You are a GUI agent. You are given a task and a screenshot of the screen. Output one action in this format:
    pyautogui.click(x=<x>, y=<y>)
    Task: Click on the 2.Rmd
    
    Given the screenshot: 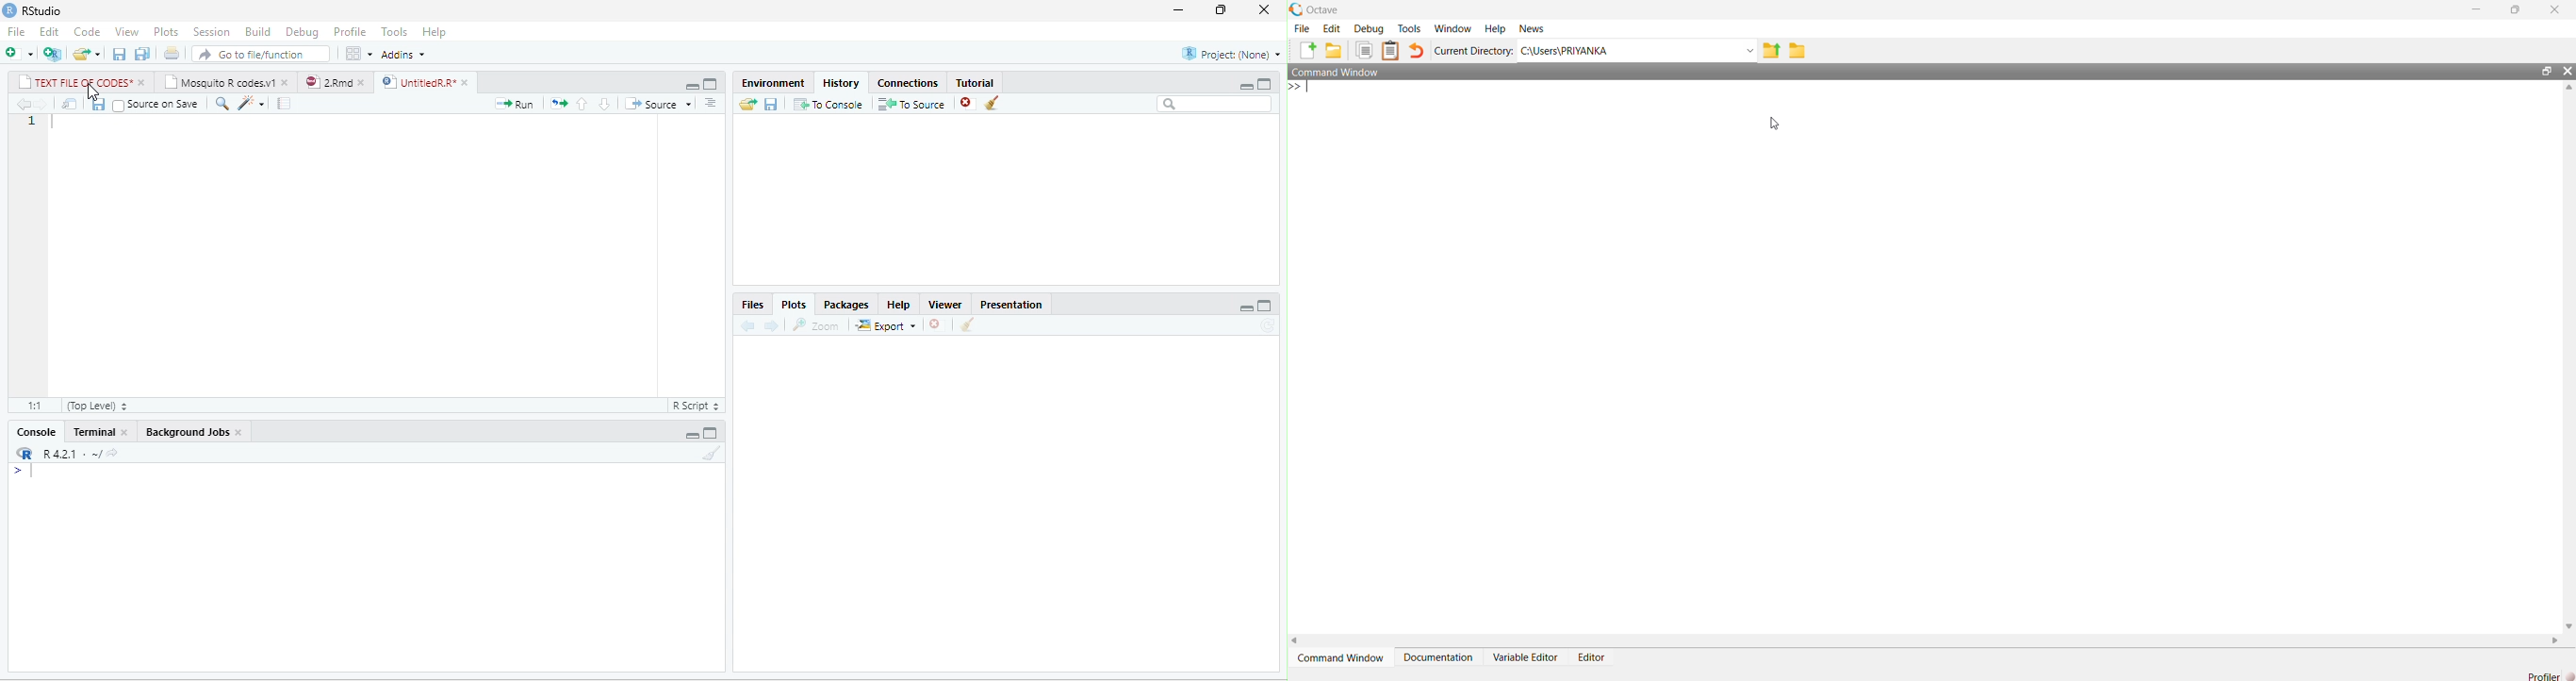 What is the action you would take?
    pyautogui.click(x=328, y=82)
    